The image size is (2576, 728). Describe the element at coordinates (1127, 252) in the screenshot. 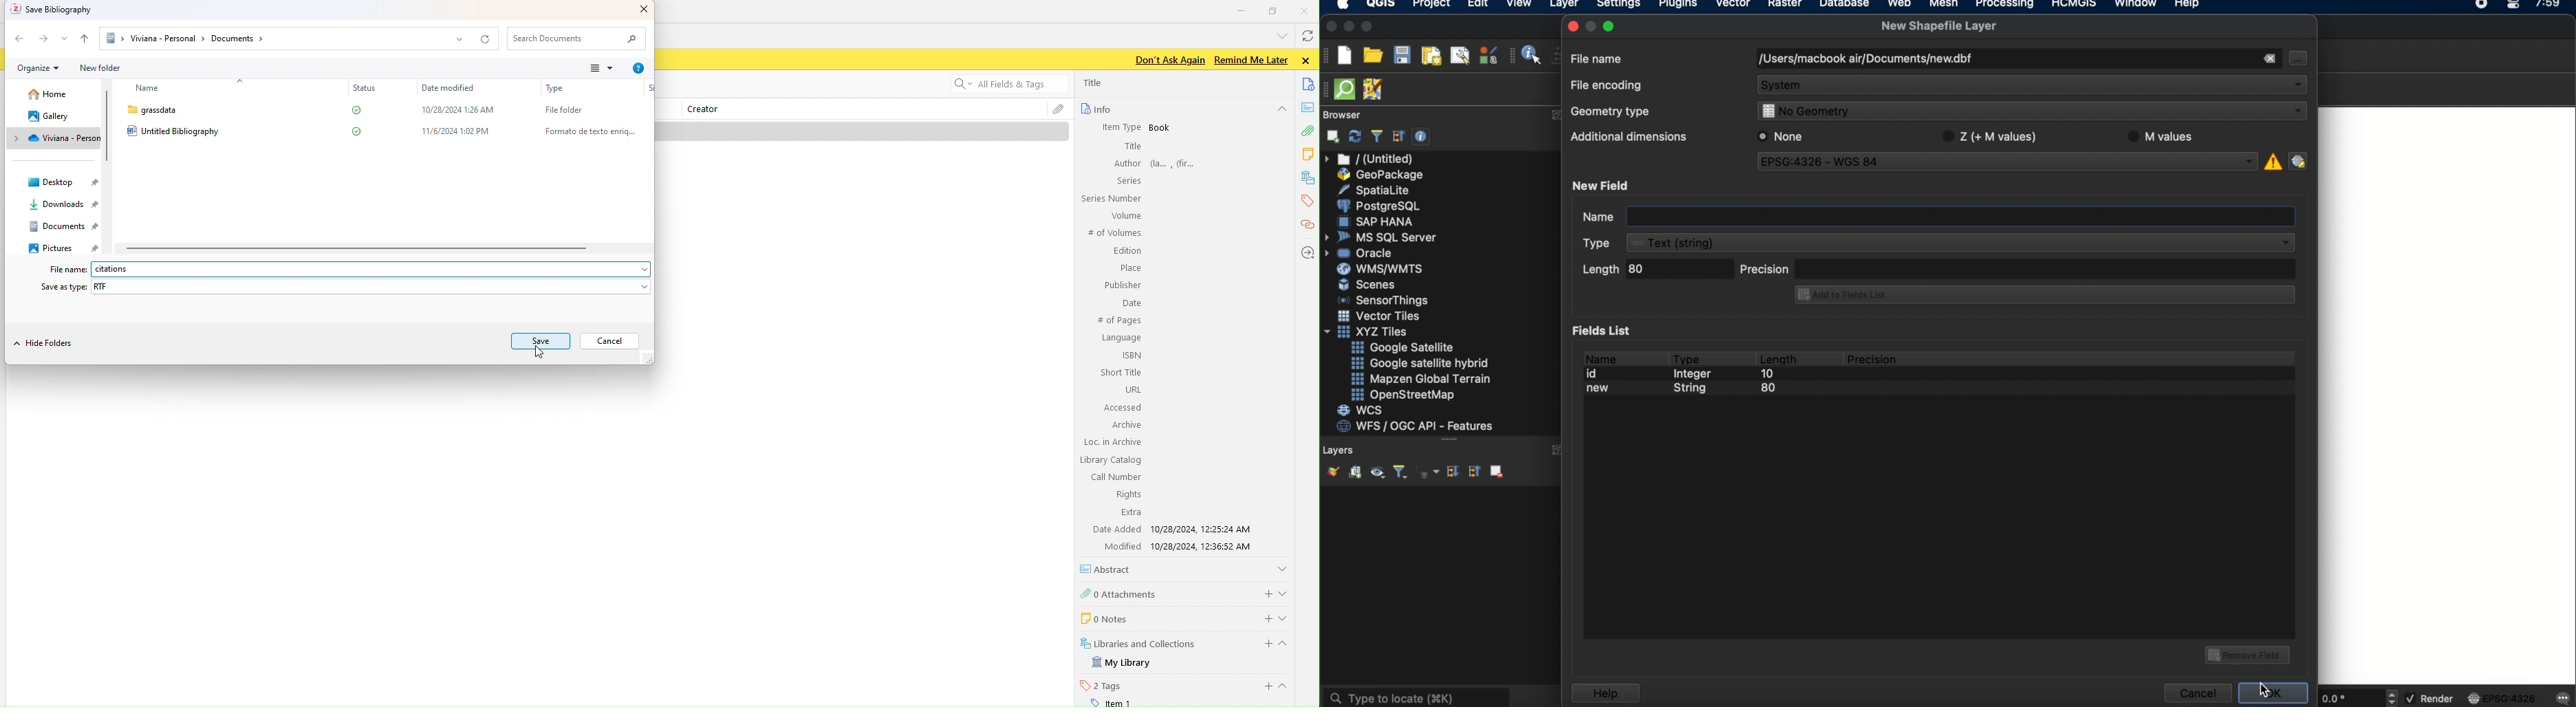

I see `Edition` at that location.